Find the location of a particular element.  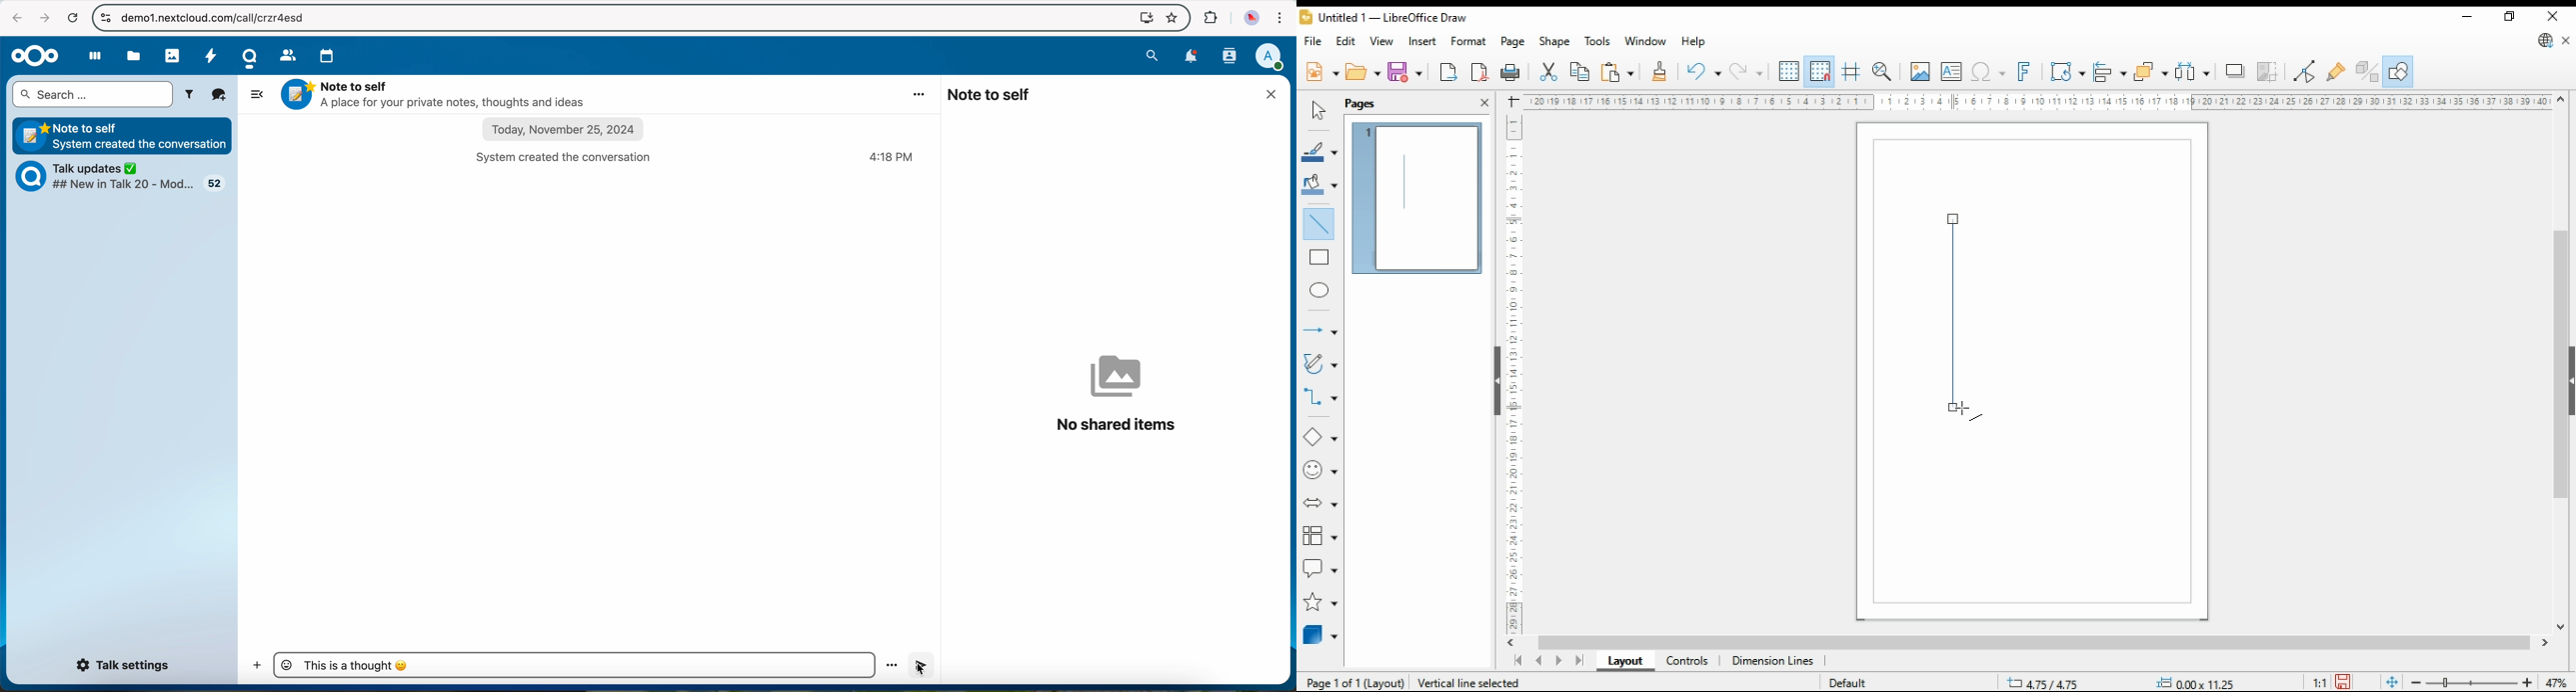

favorites is located at coordinates (1171, 18).